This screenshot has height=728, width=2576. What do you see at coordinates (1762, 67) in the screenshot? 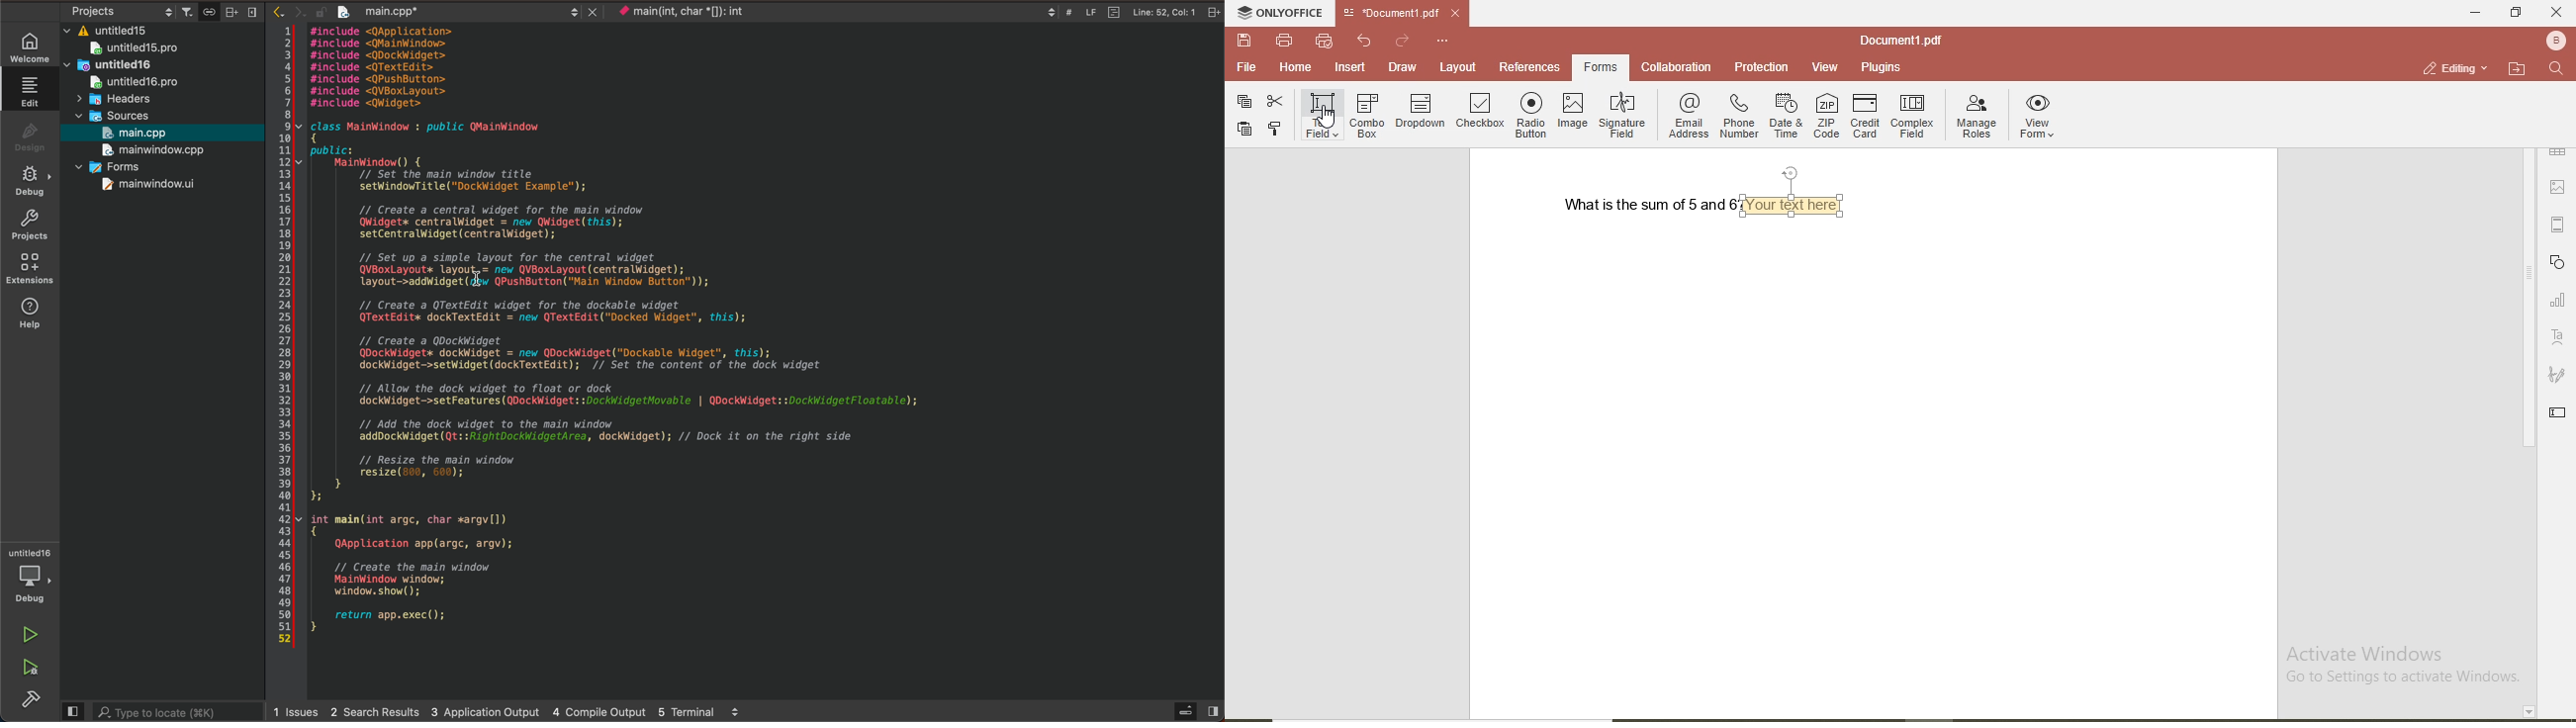
I see `protection` at bounding box center [1762, 67].